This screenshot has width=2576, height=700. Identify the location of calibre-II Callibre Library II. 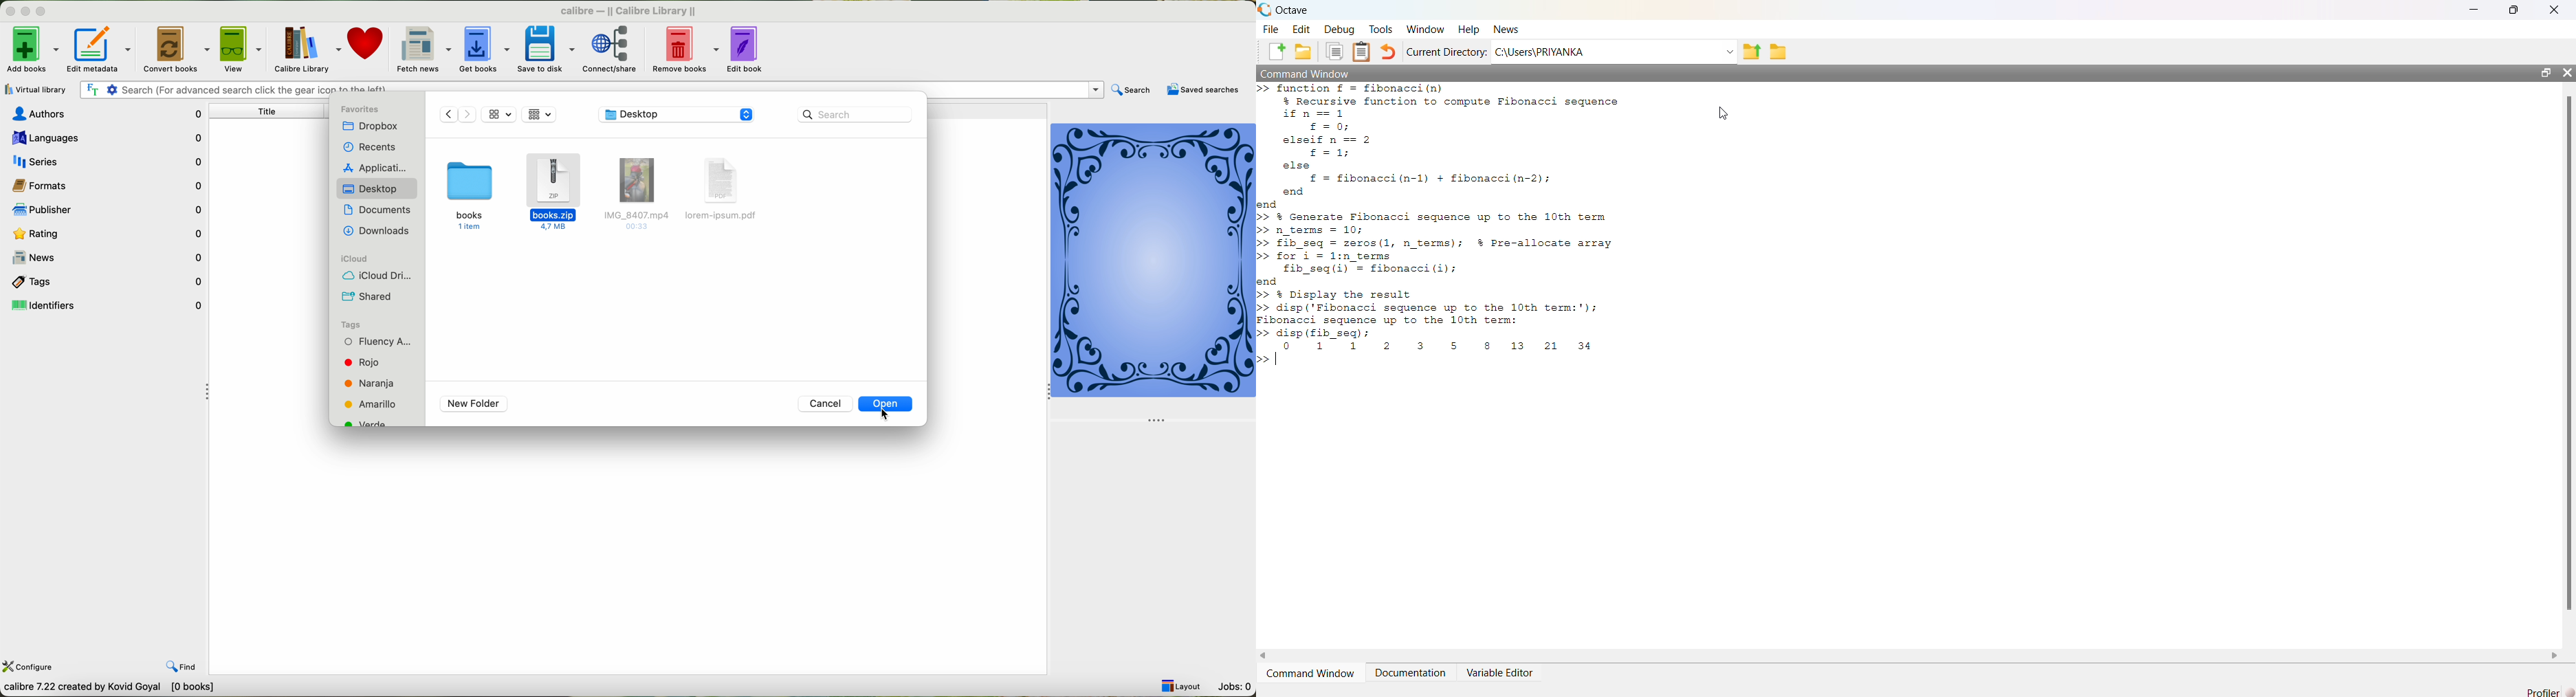
(625, 9).